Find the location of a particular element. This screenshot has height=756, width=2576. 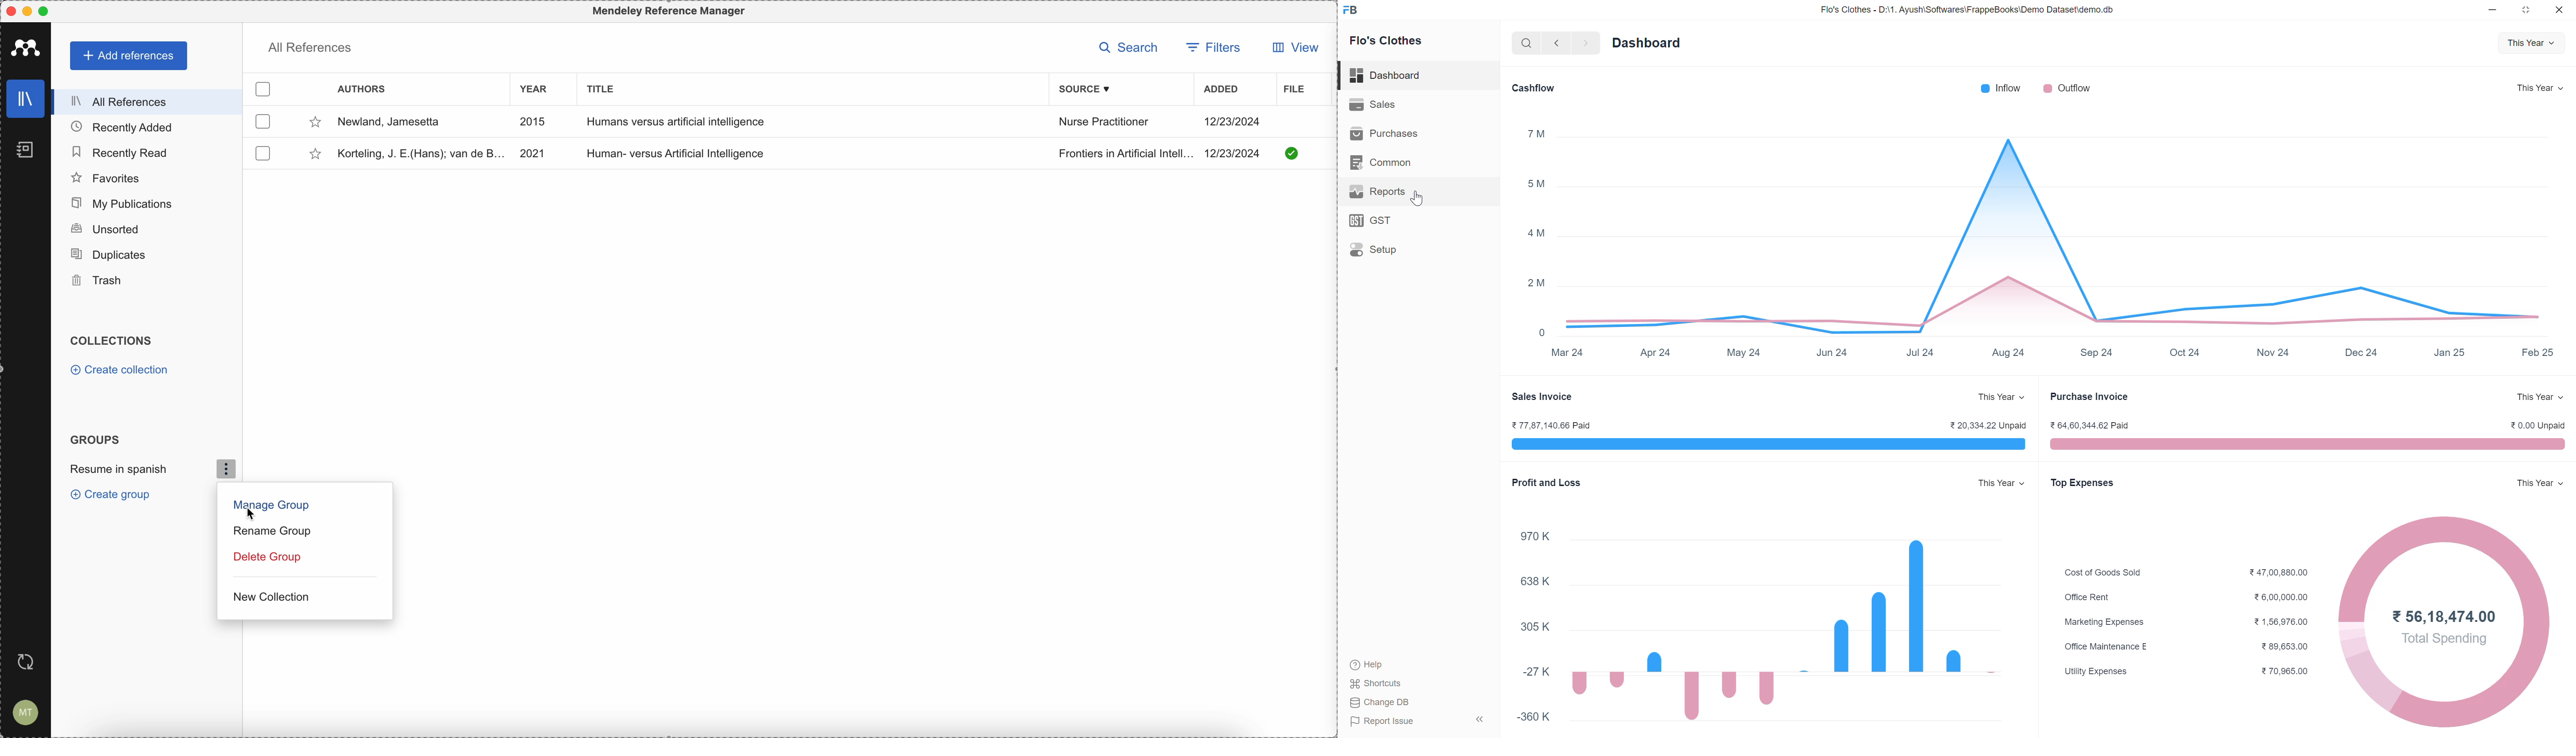

dec 24 is located at coordinates (2359, 353).